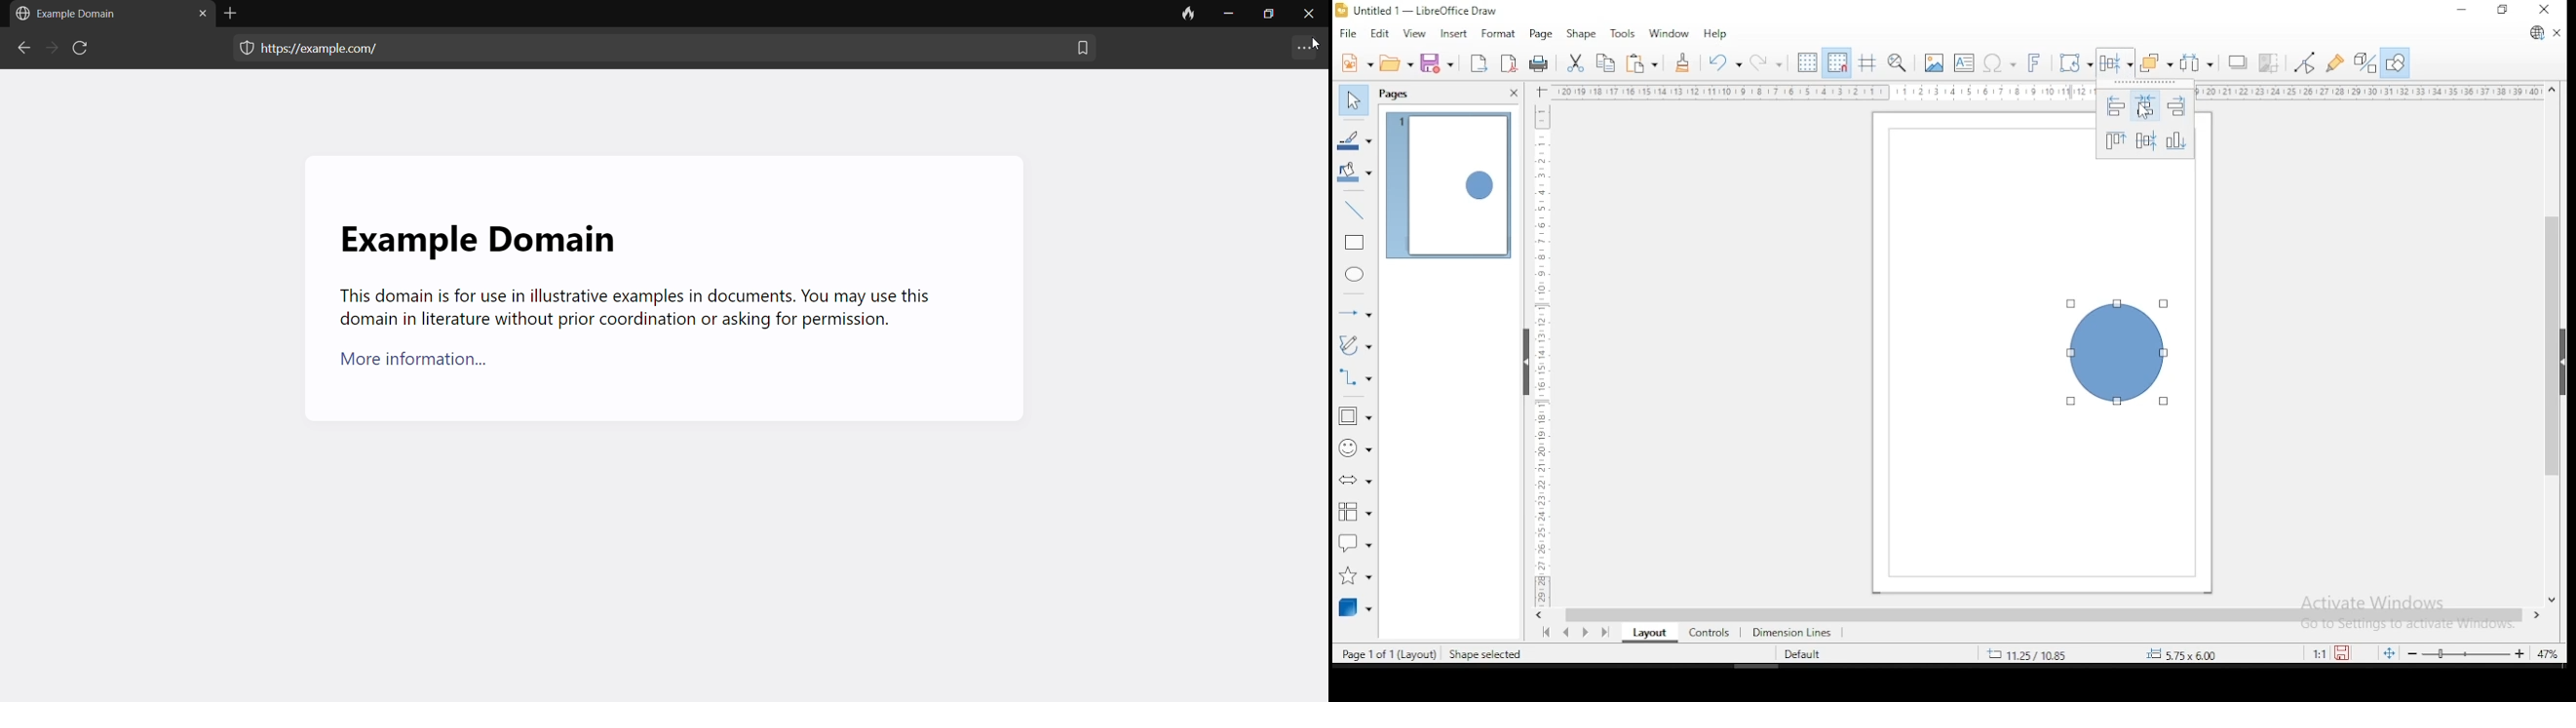 The width and height of the screenshot is (2576, 728). Describe the element at coordinates (1356, 274) in the screenshot. I see `ellipse` at that location.